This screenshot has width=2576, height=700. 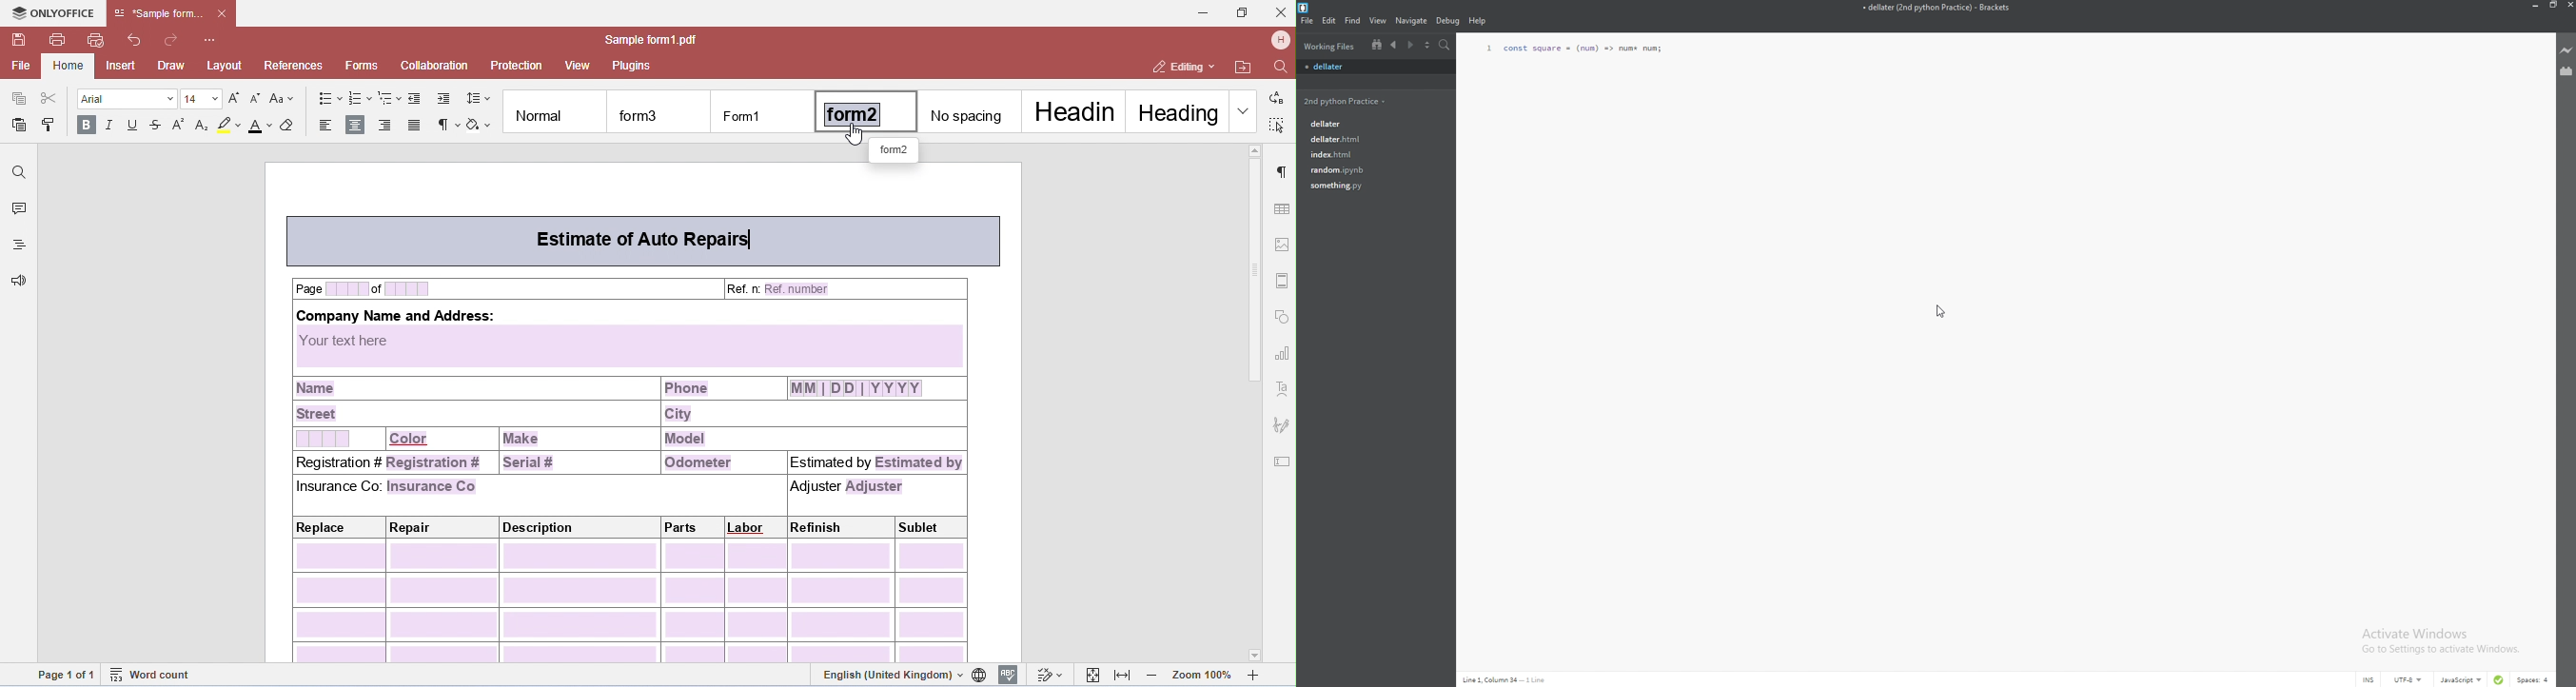 I want to click on cursor mode, so click(x=2371, y=680).